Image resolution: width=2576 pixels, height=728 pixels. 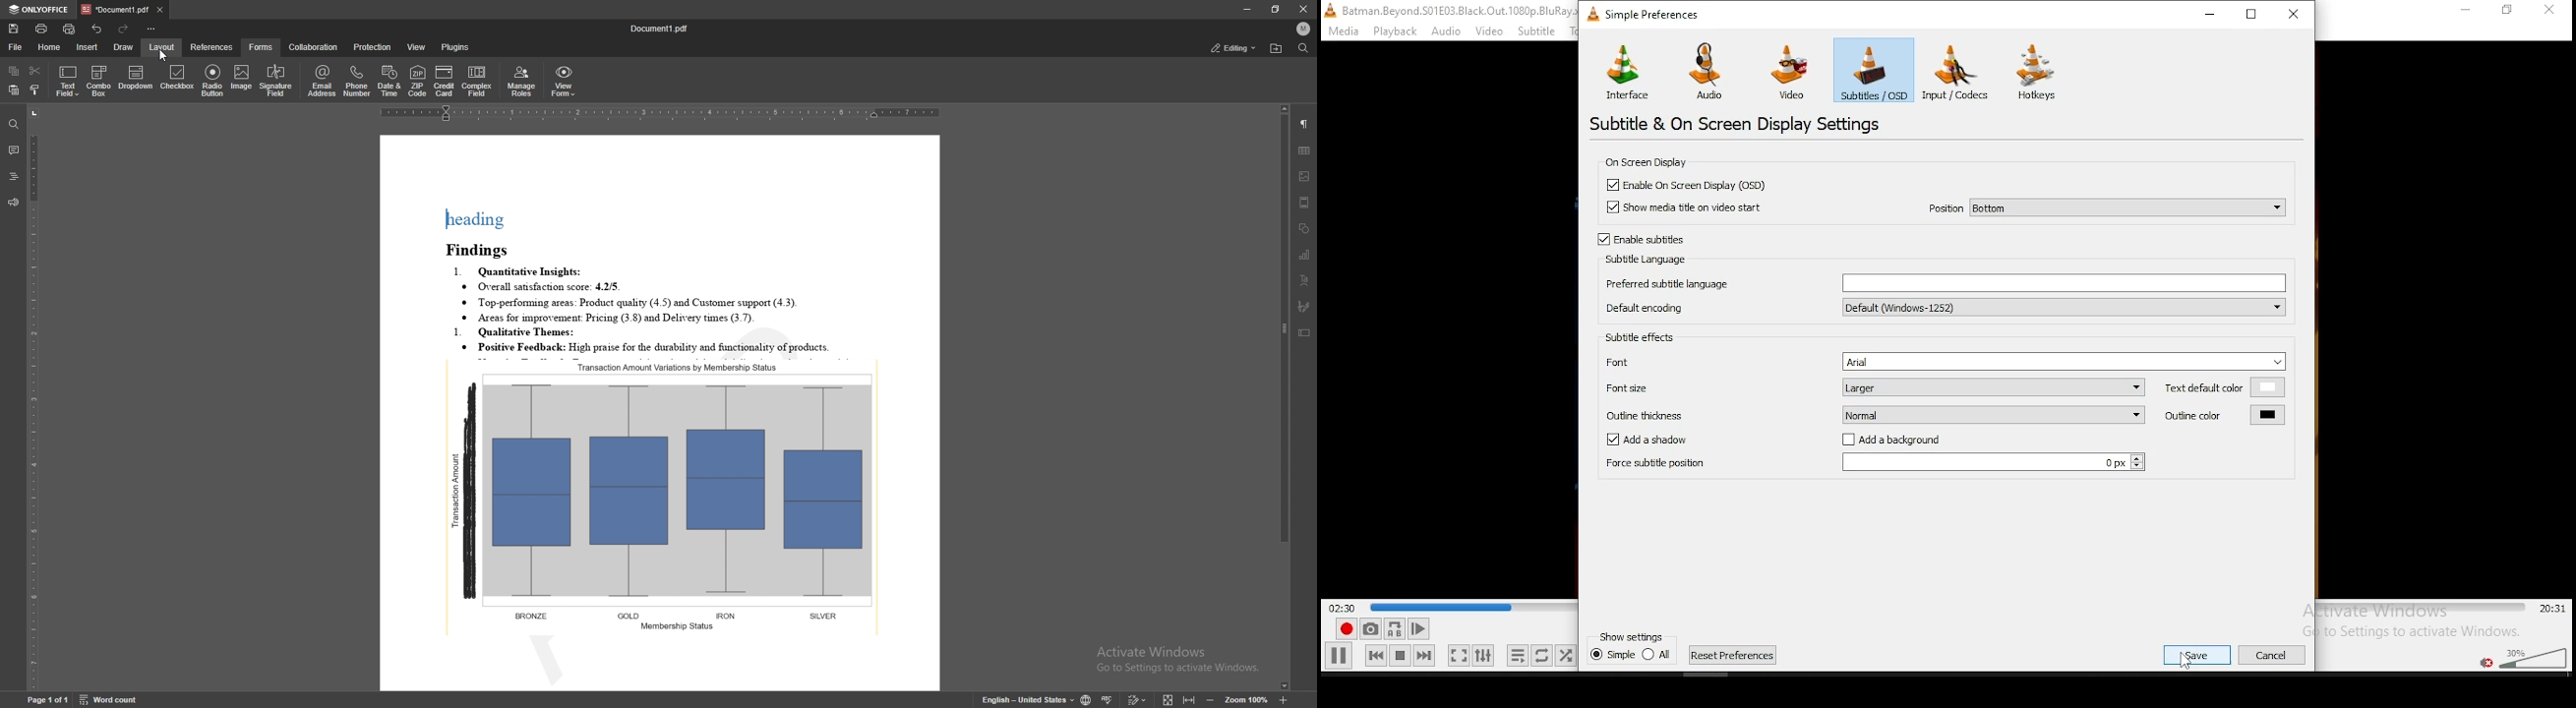 I want to click on close, so click(x=1301, y=9).